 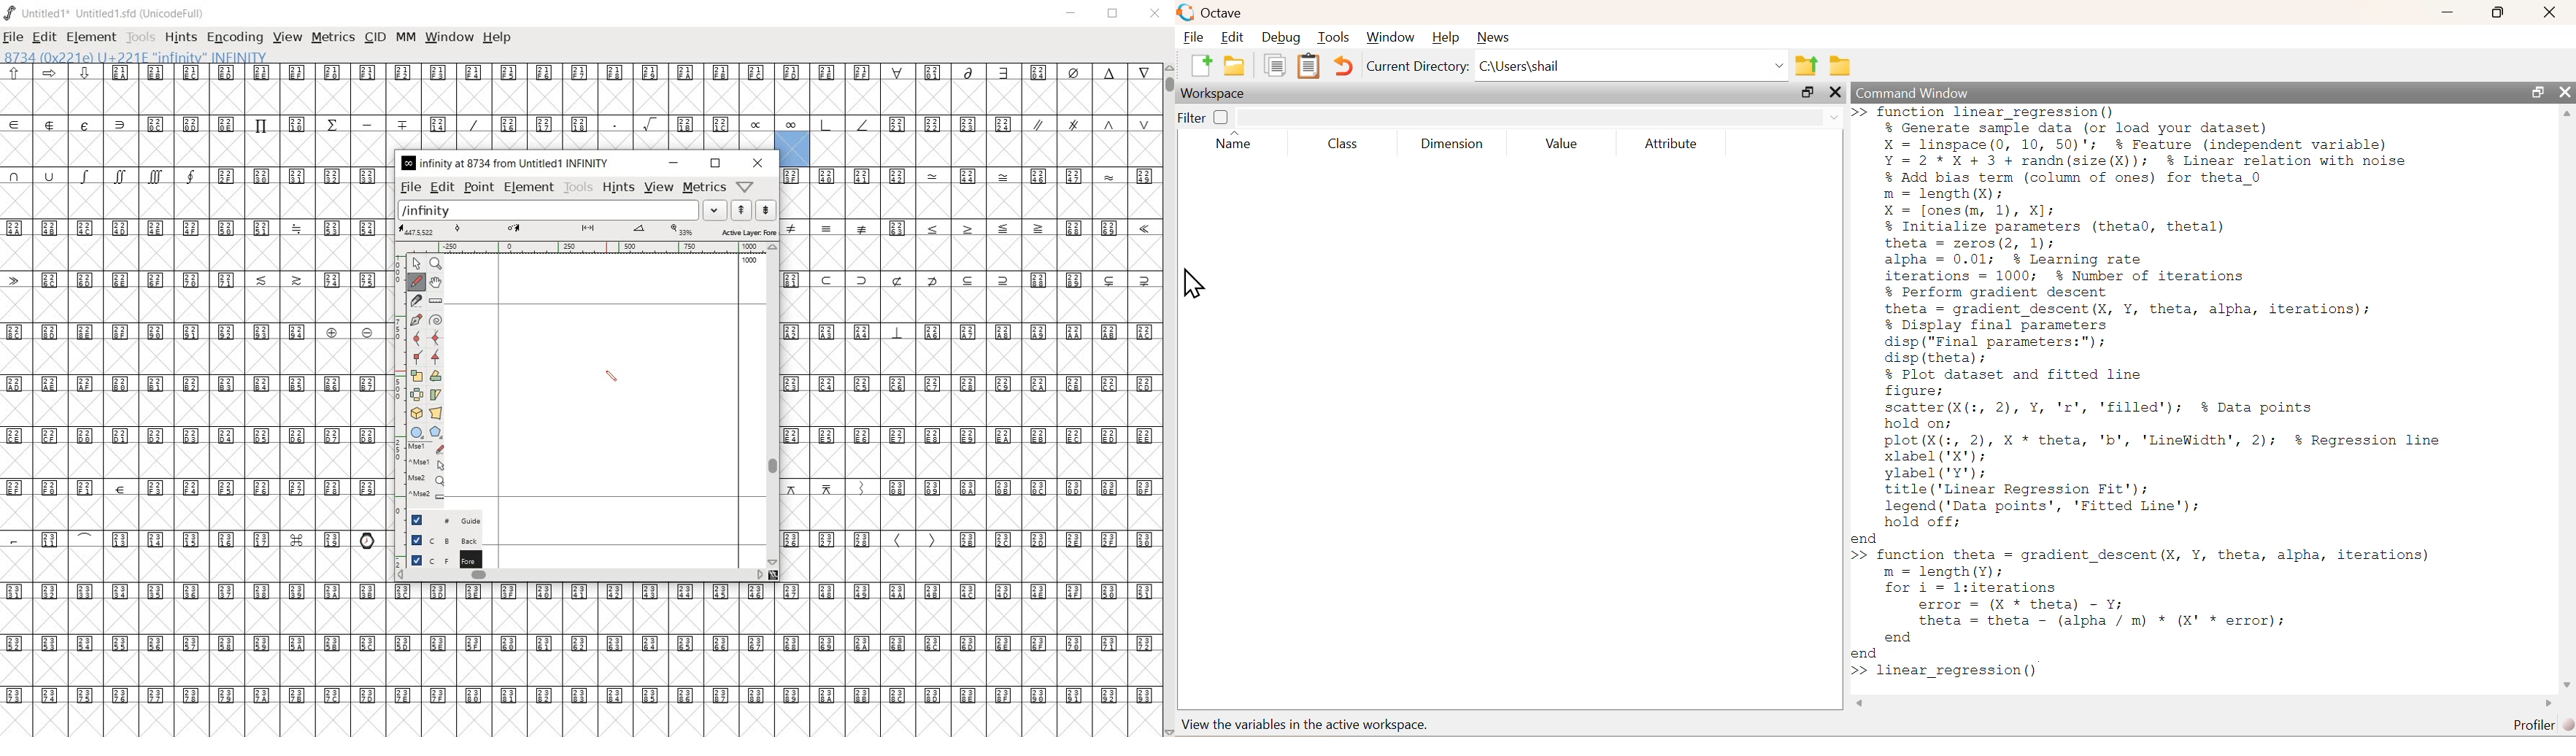 I want to click on close, so click(x=2567, y=92).